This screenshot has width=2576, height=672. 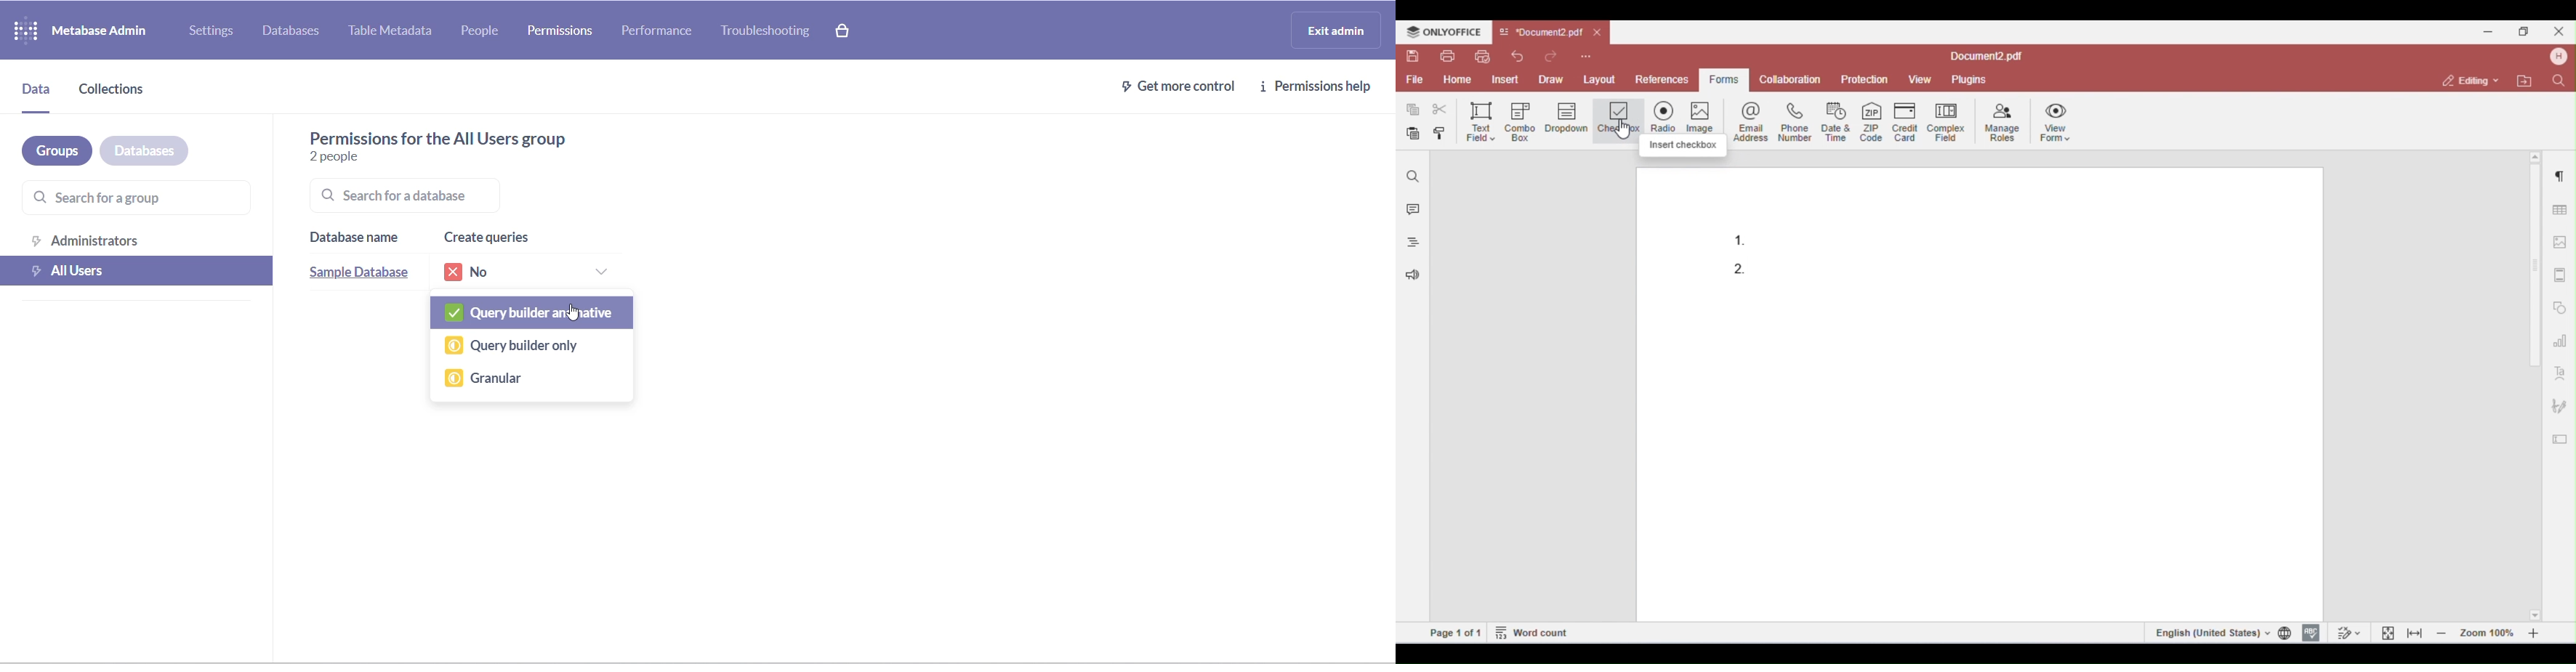 What do you see at coordinates (143, 240) in the screenshot?
I see `administration` at bounding box center [143, 240].